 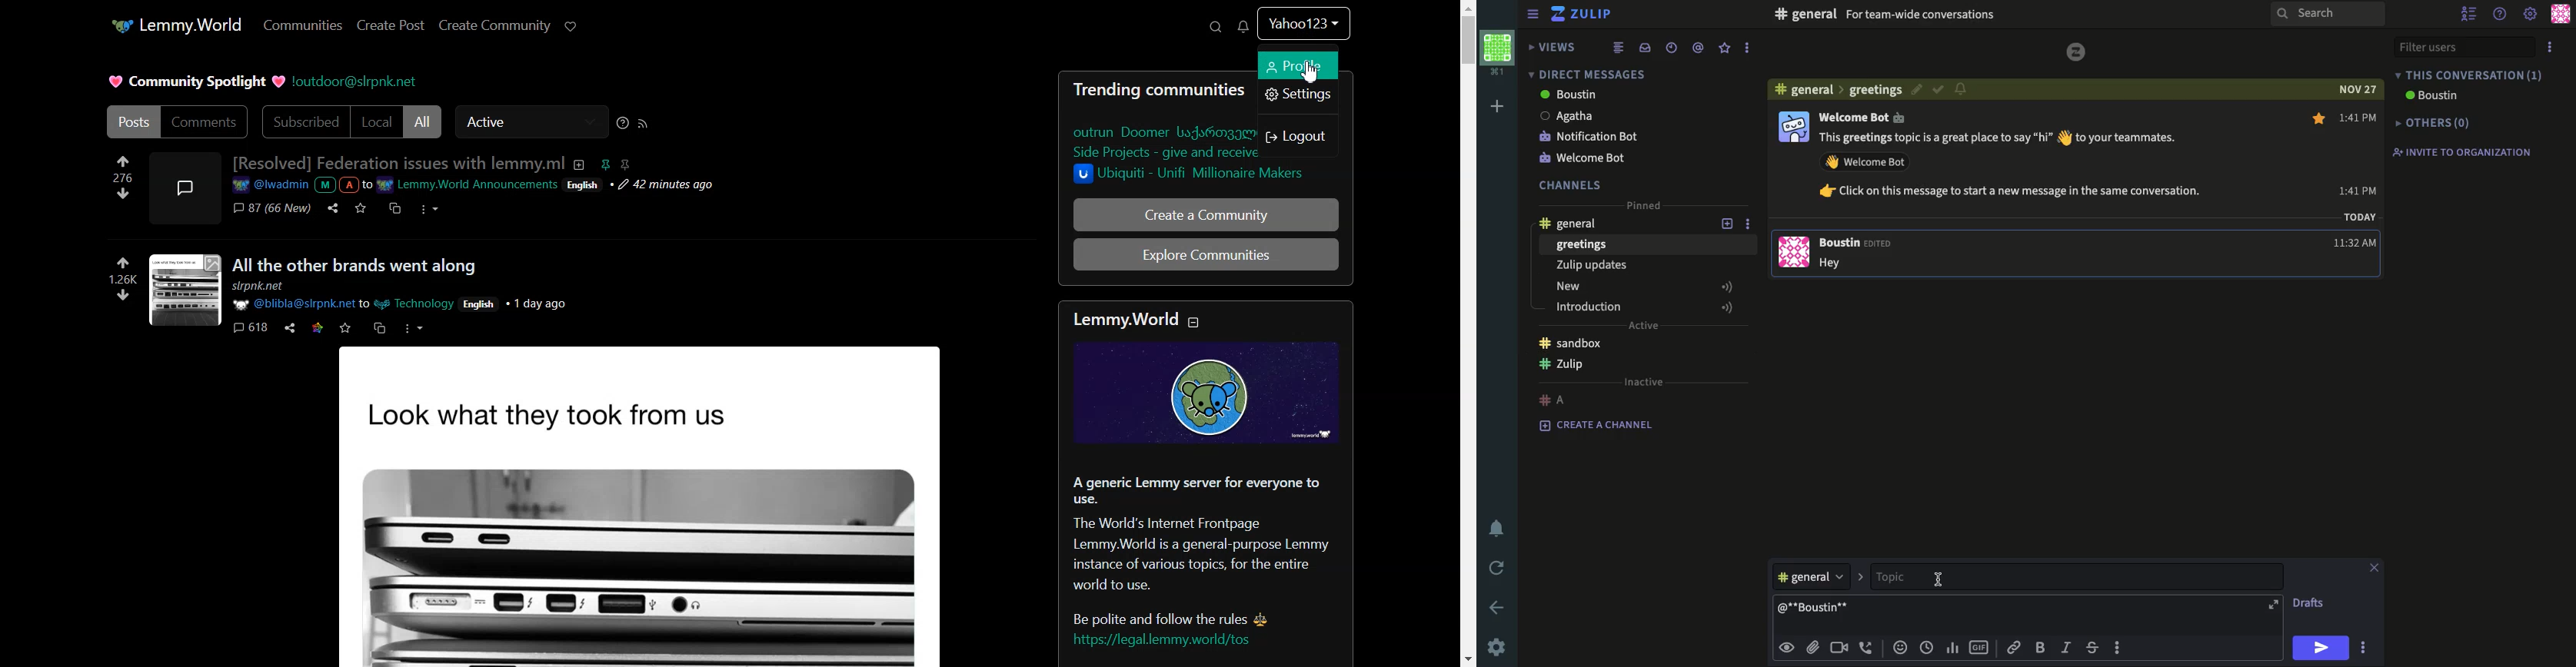 I want to click on audio call, so click(x=1867, y=647).